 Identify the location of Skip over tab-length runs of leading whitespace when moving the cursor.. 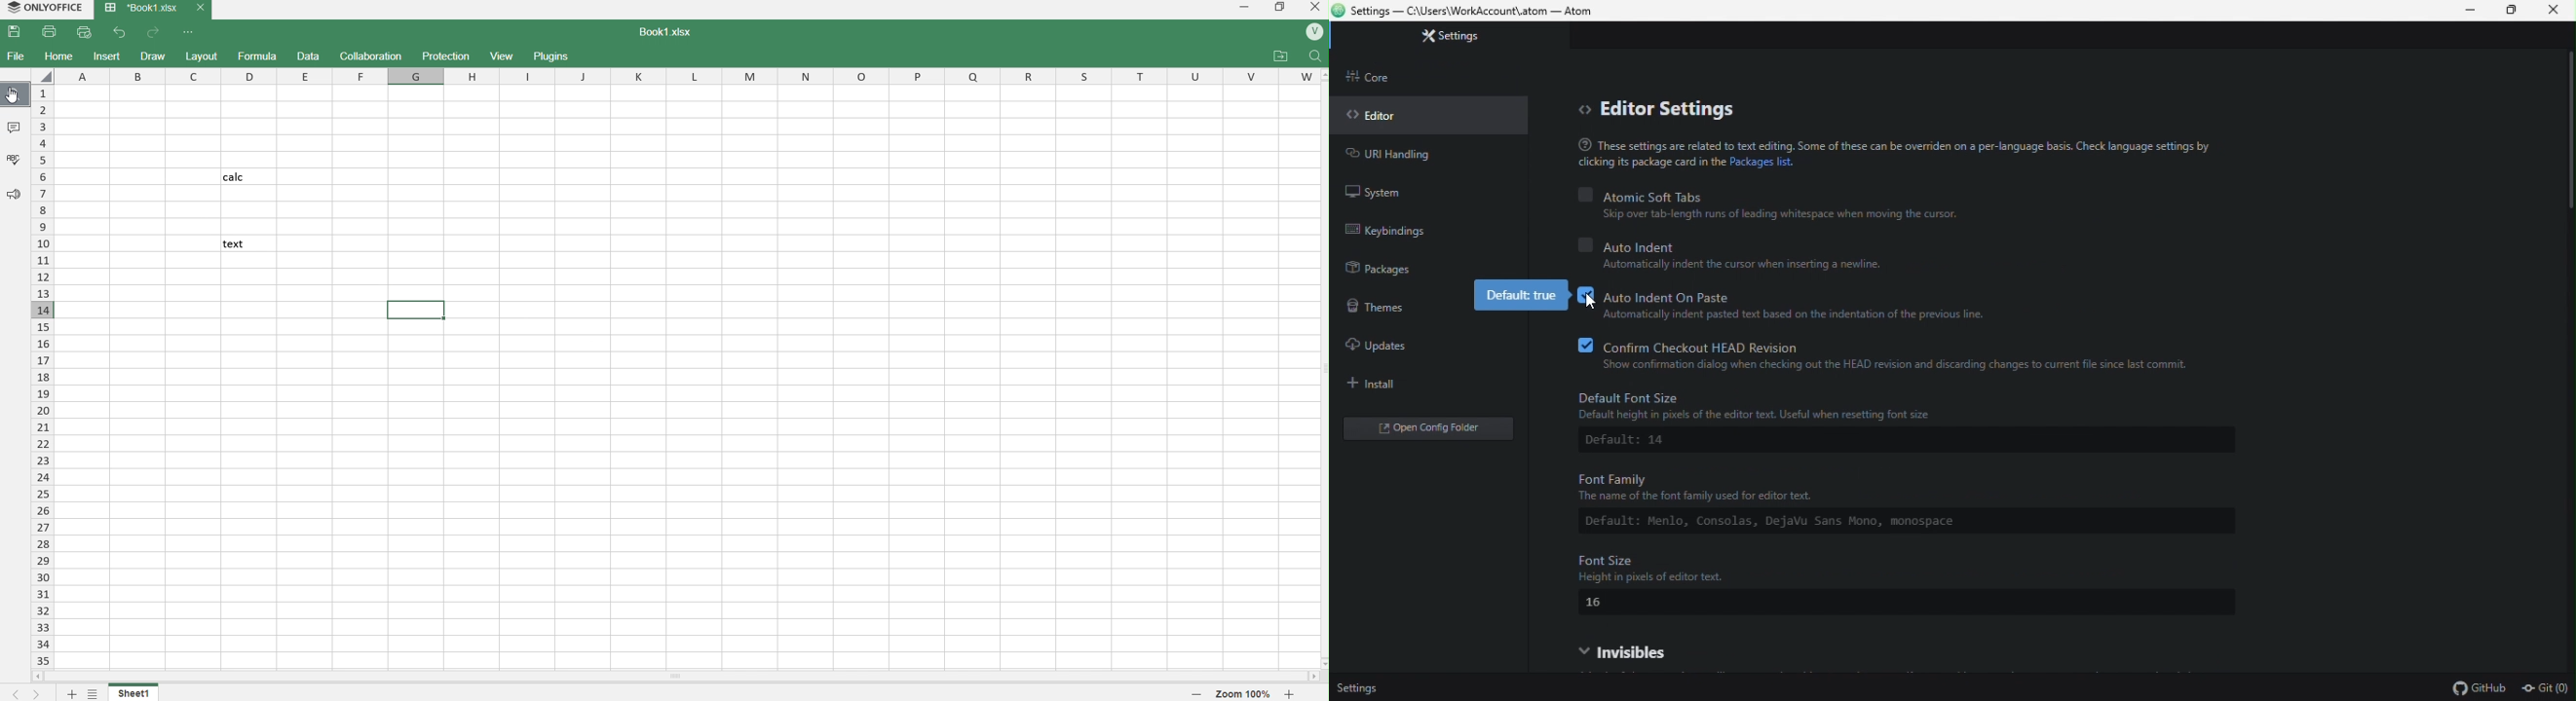
(1792, 215).